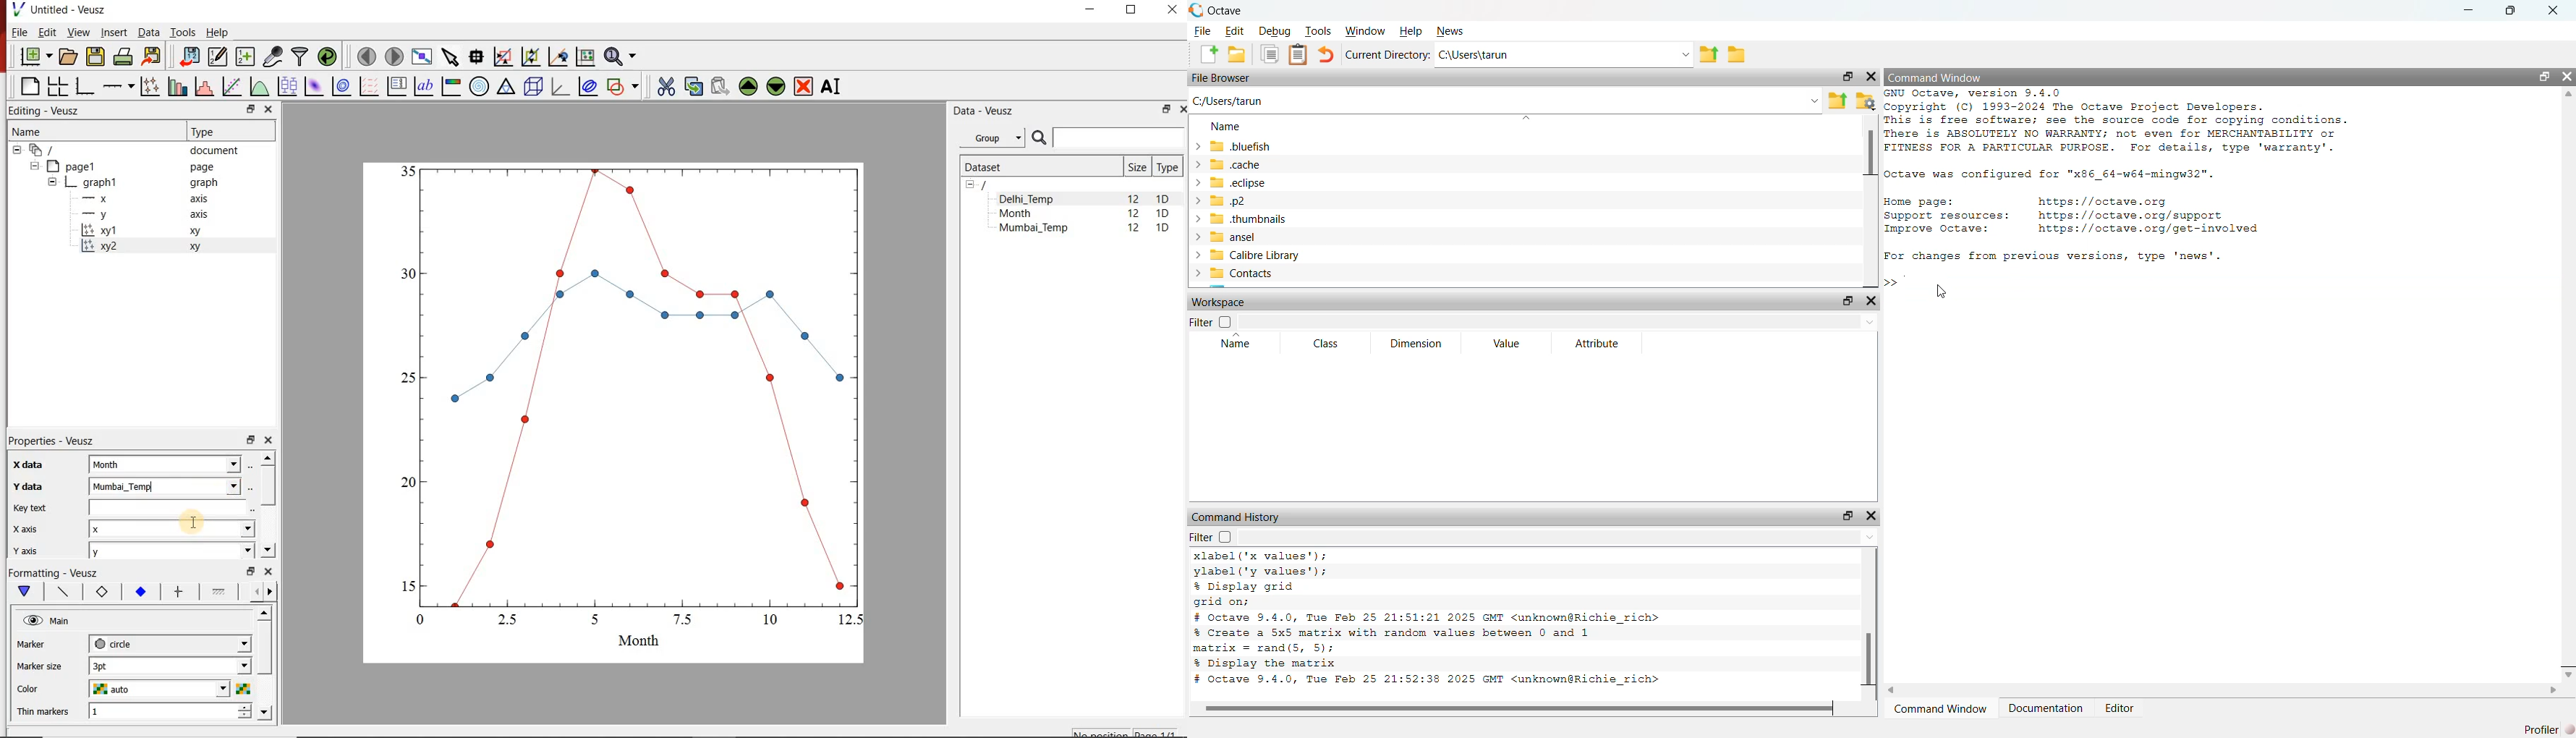 The height and width of the screenshot is (756, 2576). I want to click on Workspace, so click(1225, 302).